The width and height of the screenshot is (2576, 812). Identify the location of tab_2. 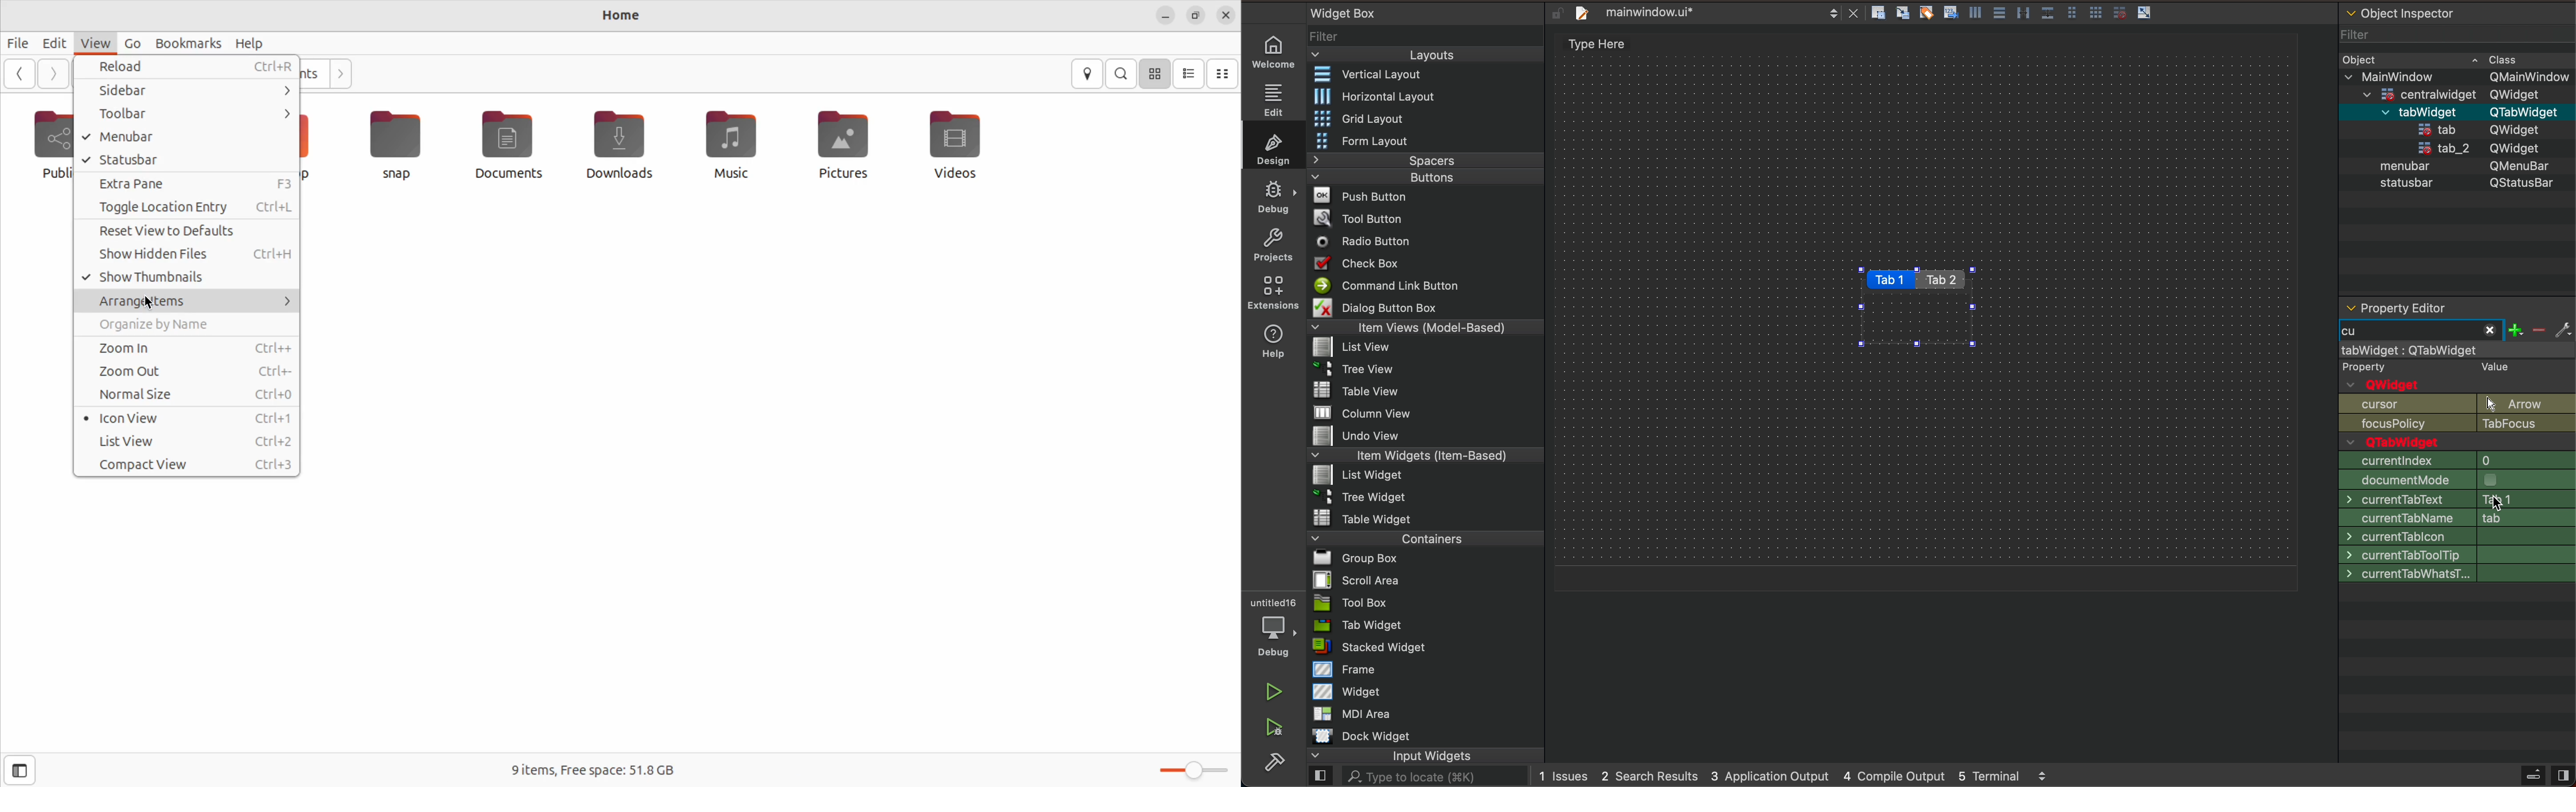
(2430, 150).